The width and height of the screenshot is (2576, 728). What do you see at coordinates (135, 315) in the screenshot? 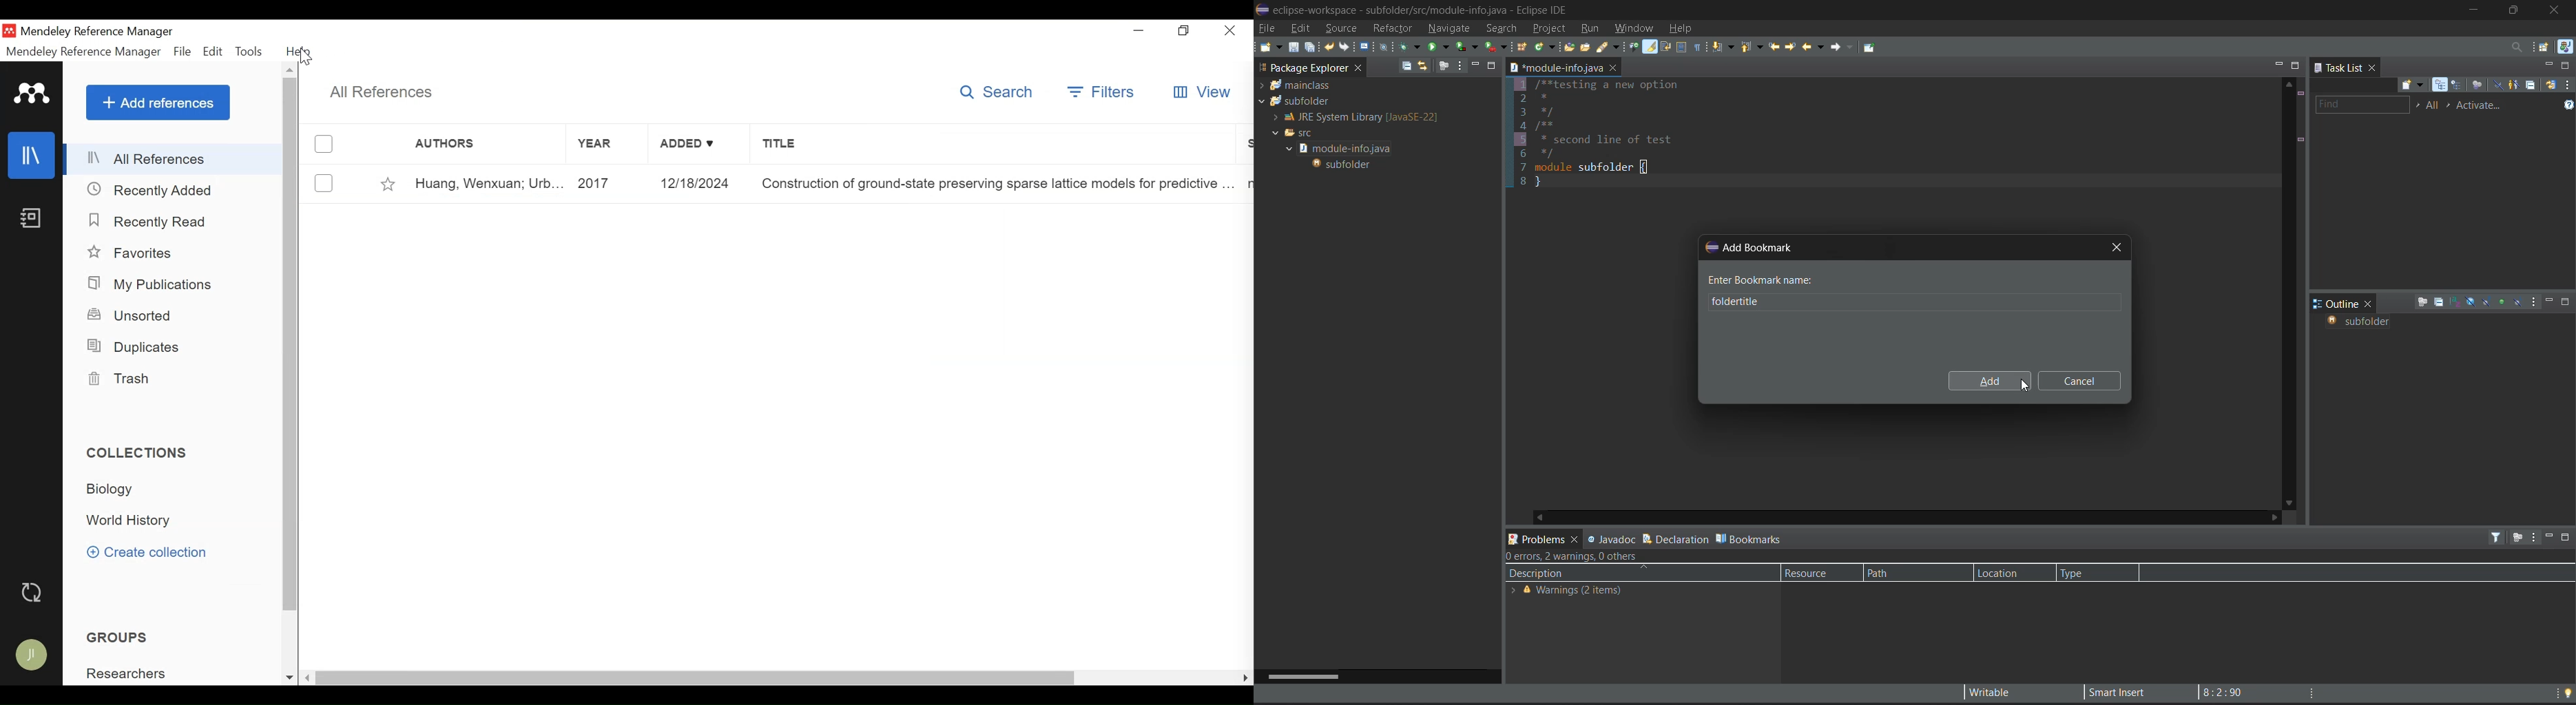
I see `Unsorted` at bounding box center [135, 315].